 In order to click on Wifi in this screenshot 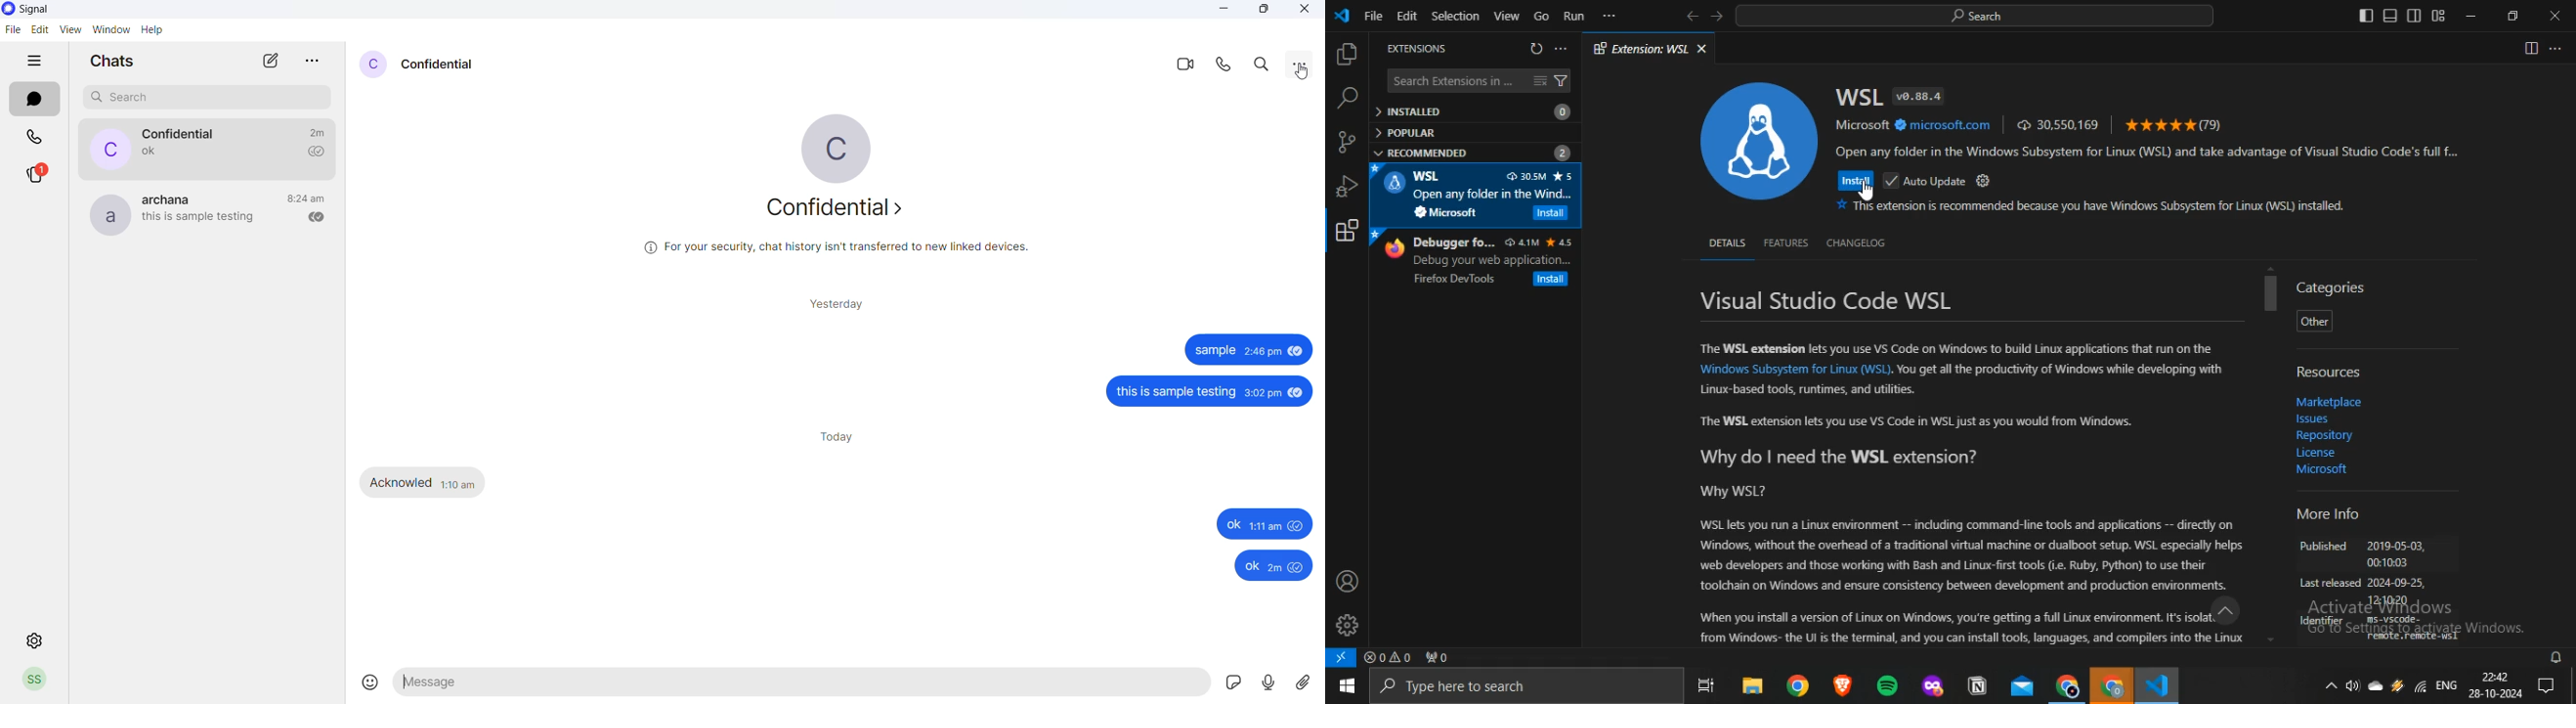, I will do `click(2419, 685)`.